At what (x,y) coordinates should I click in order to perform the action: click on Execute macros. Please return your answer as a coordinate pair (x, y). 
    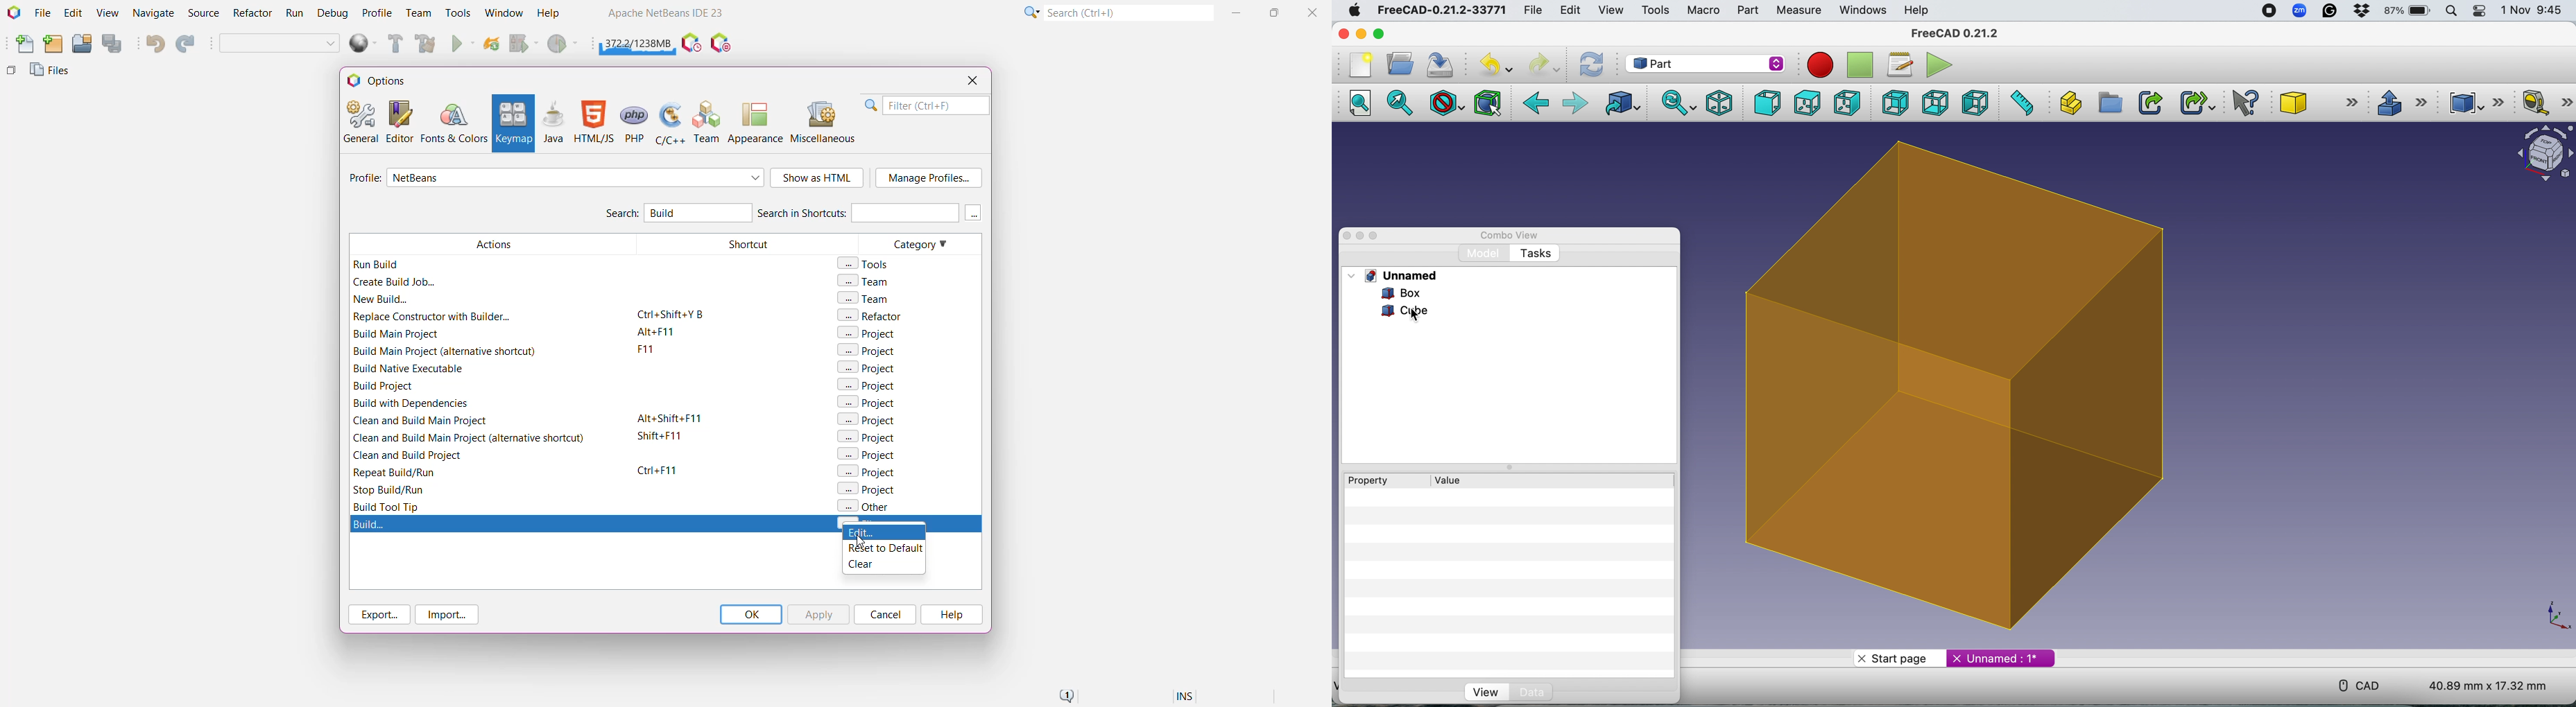
    Looking at the image, I should click on (1942, 64).